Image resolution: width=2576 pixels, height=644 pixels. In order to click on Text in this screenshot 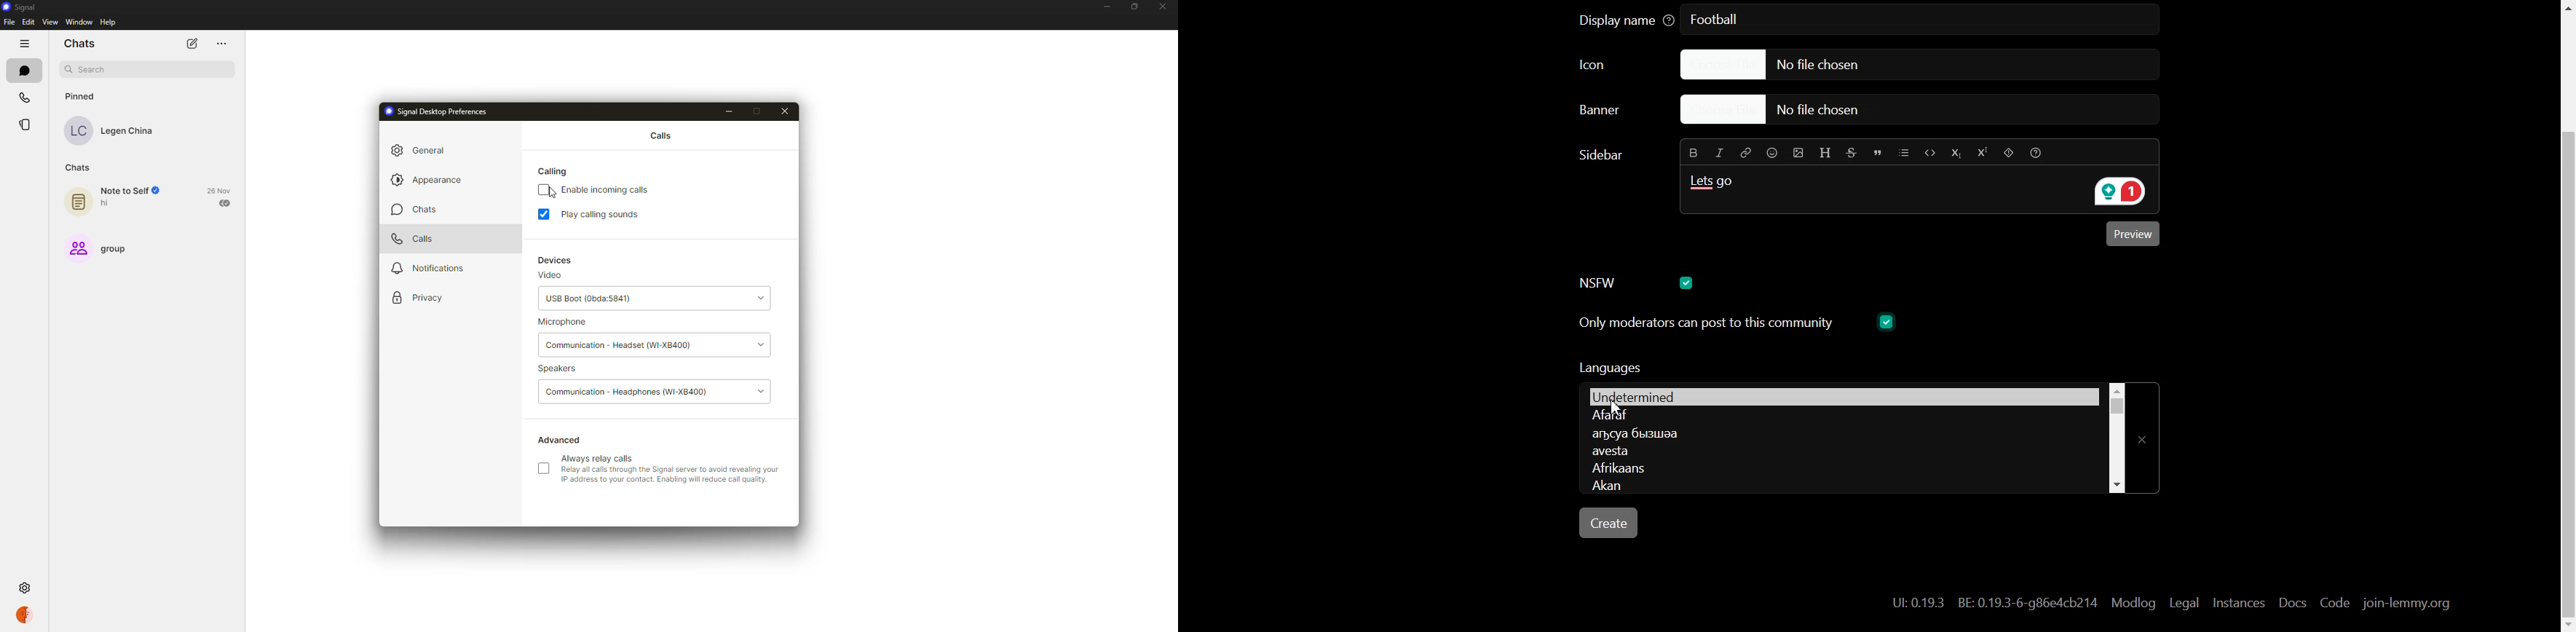, I will do `click(1720, 20)`.